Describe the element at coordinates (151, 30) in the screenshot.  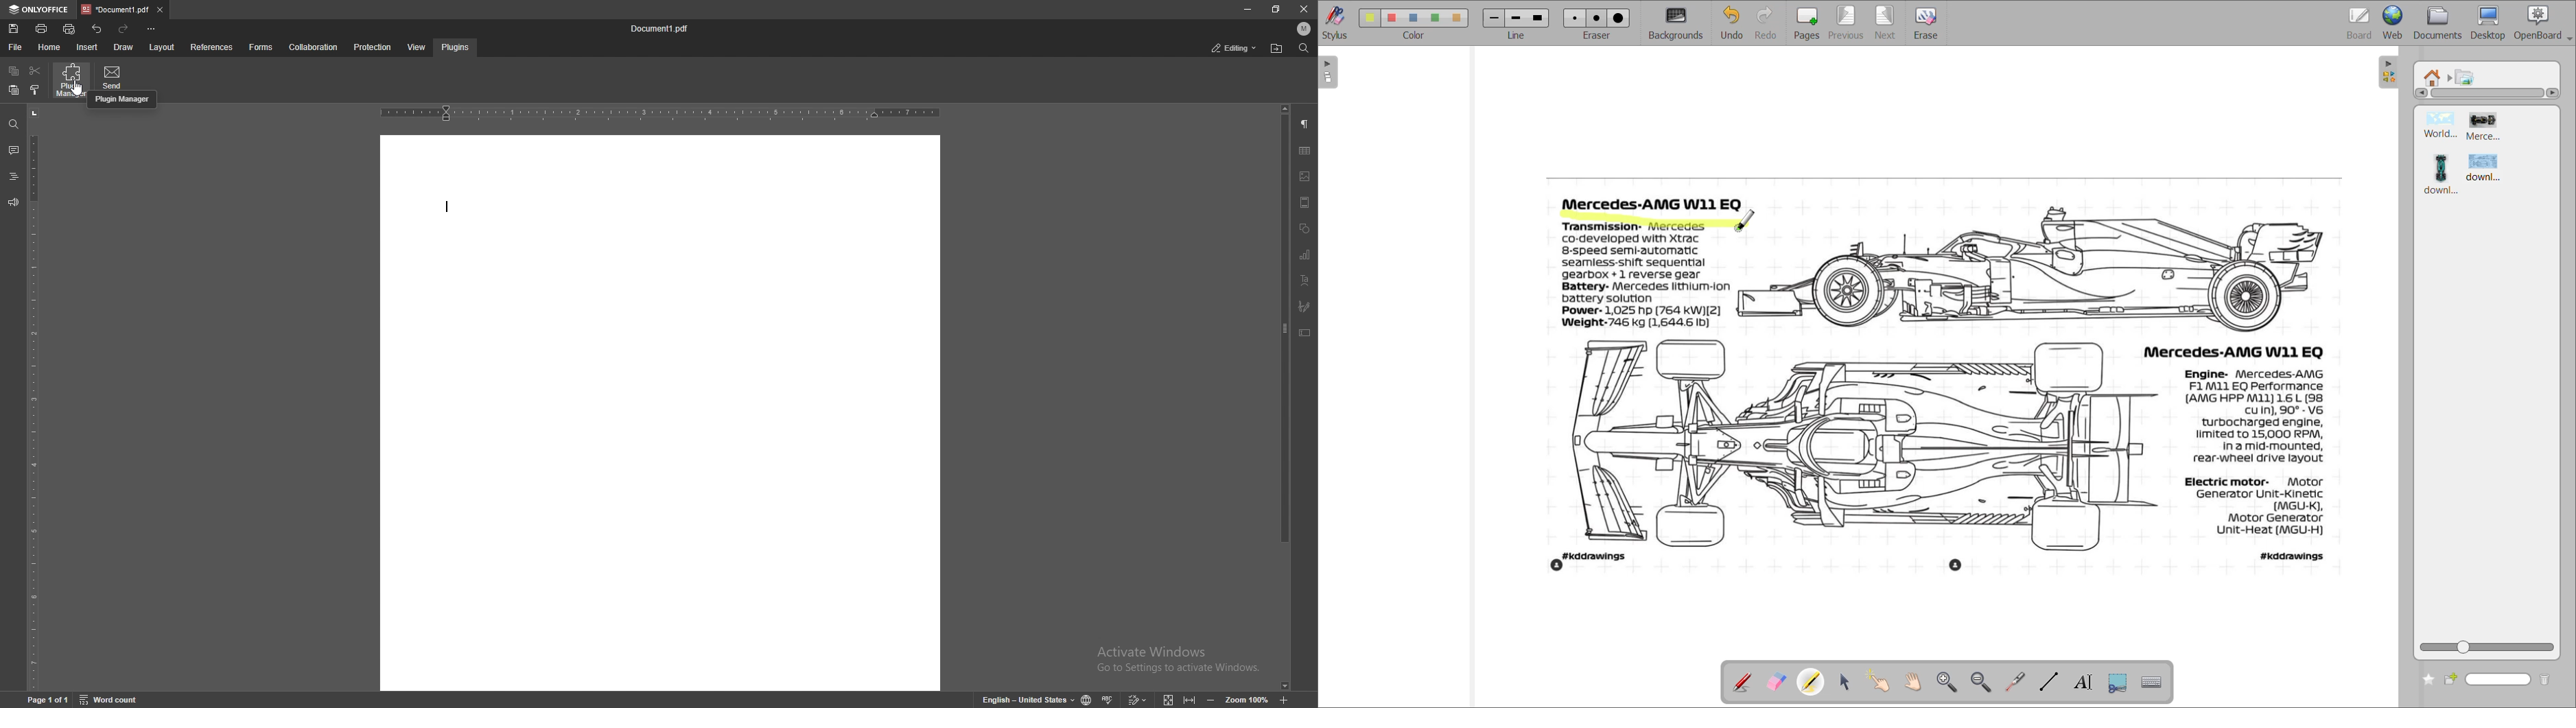
I see `customize toolbar` at that location.